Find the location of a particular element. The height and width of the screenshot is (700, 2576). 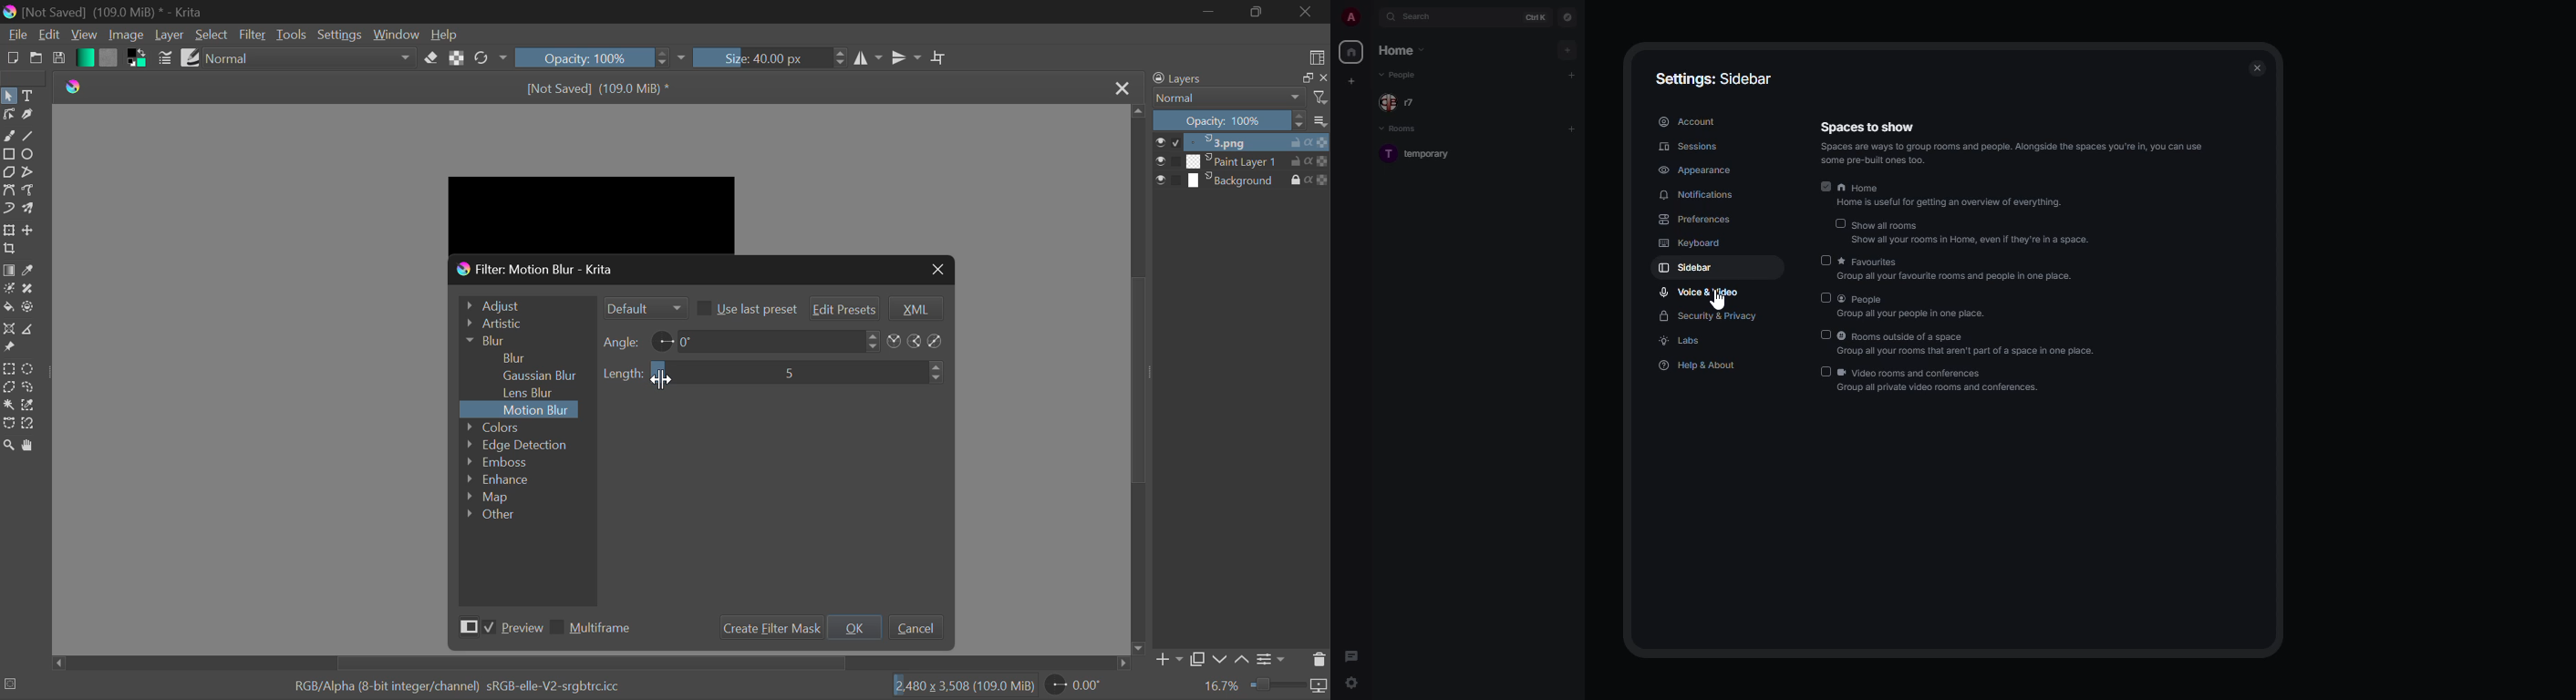

Ellipses is located at coordinates (30, 155).